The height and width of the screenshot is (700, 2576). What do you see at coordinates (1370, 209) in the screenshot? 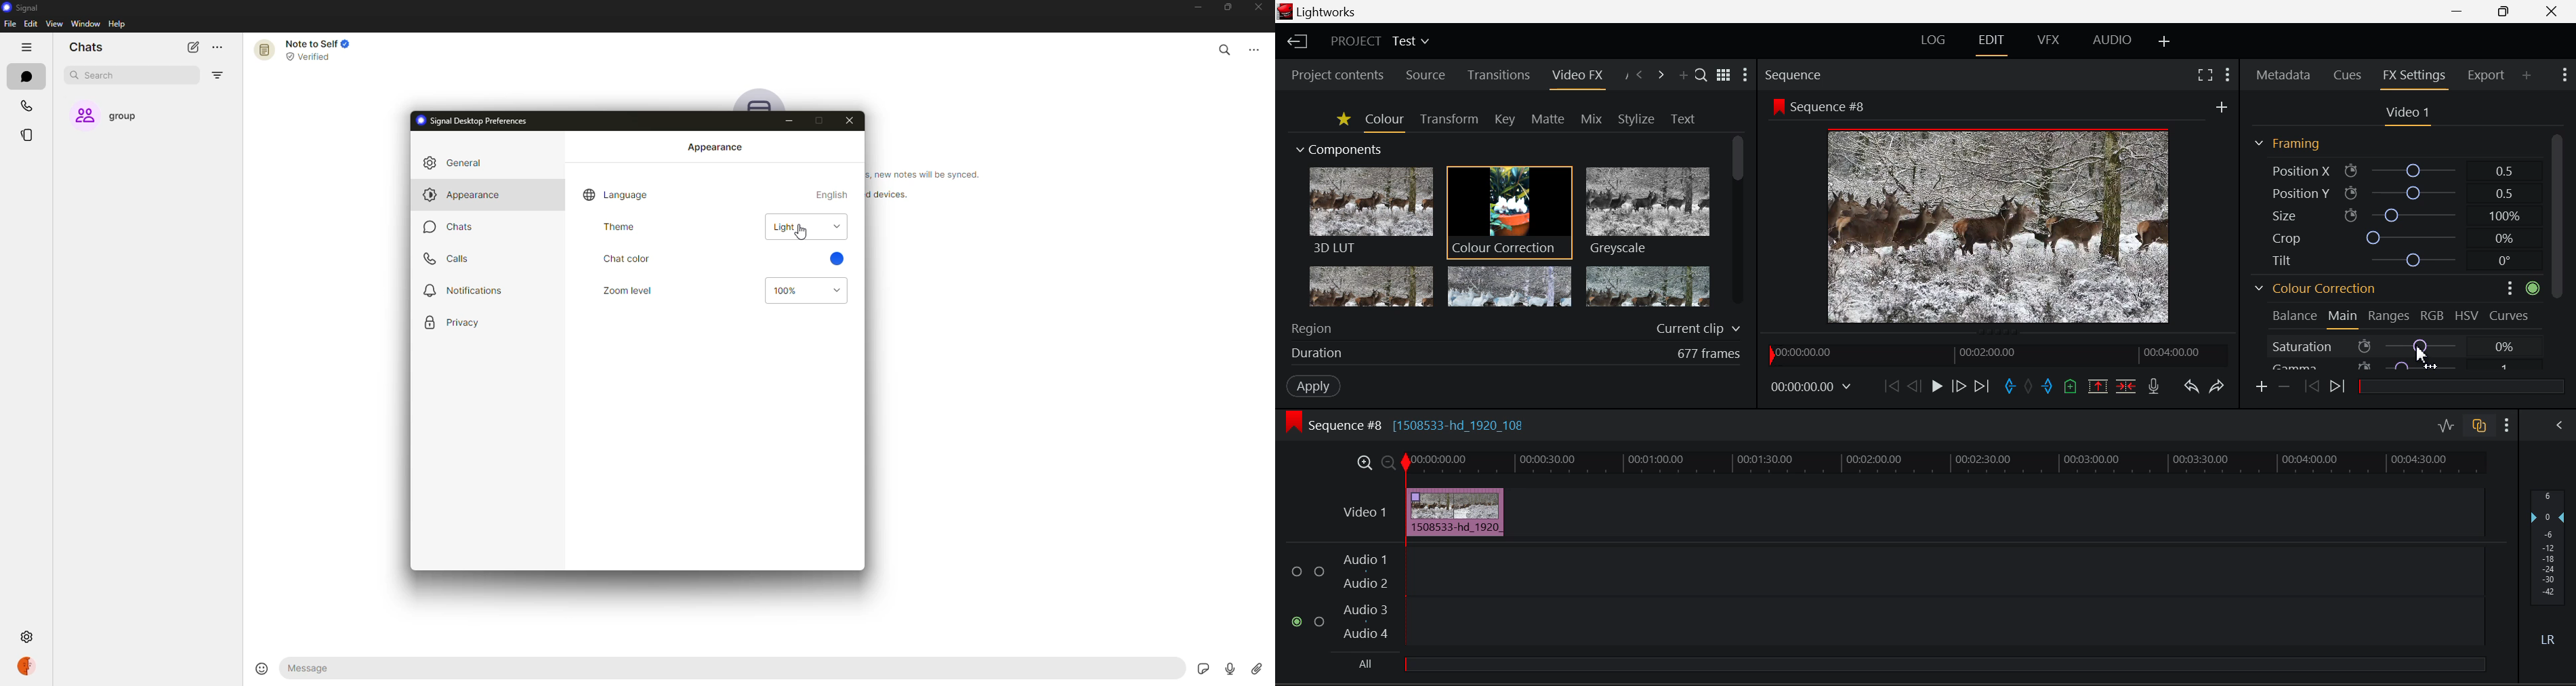
I see `3D LUT` at bounding box center [1370, 209].